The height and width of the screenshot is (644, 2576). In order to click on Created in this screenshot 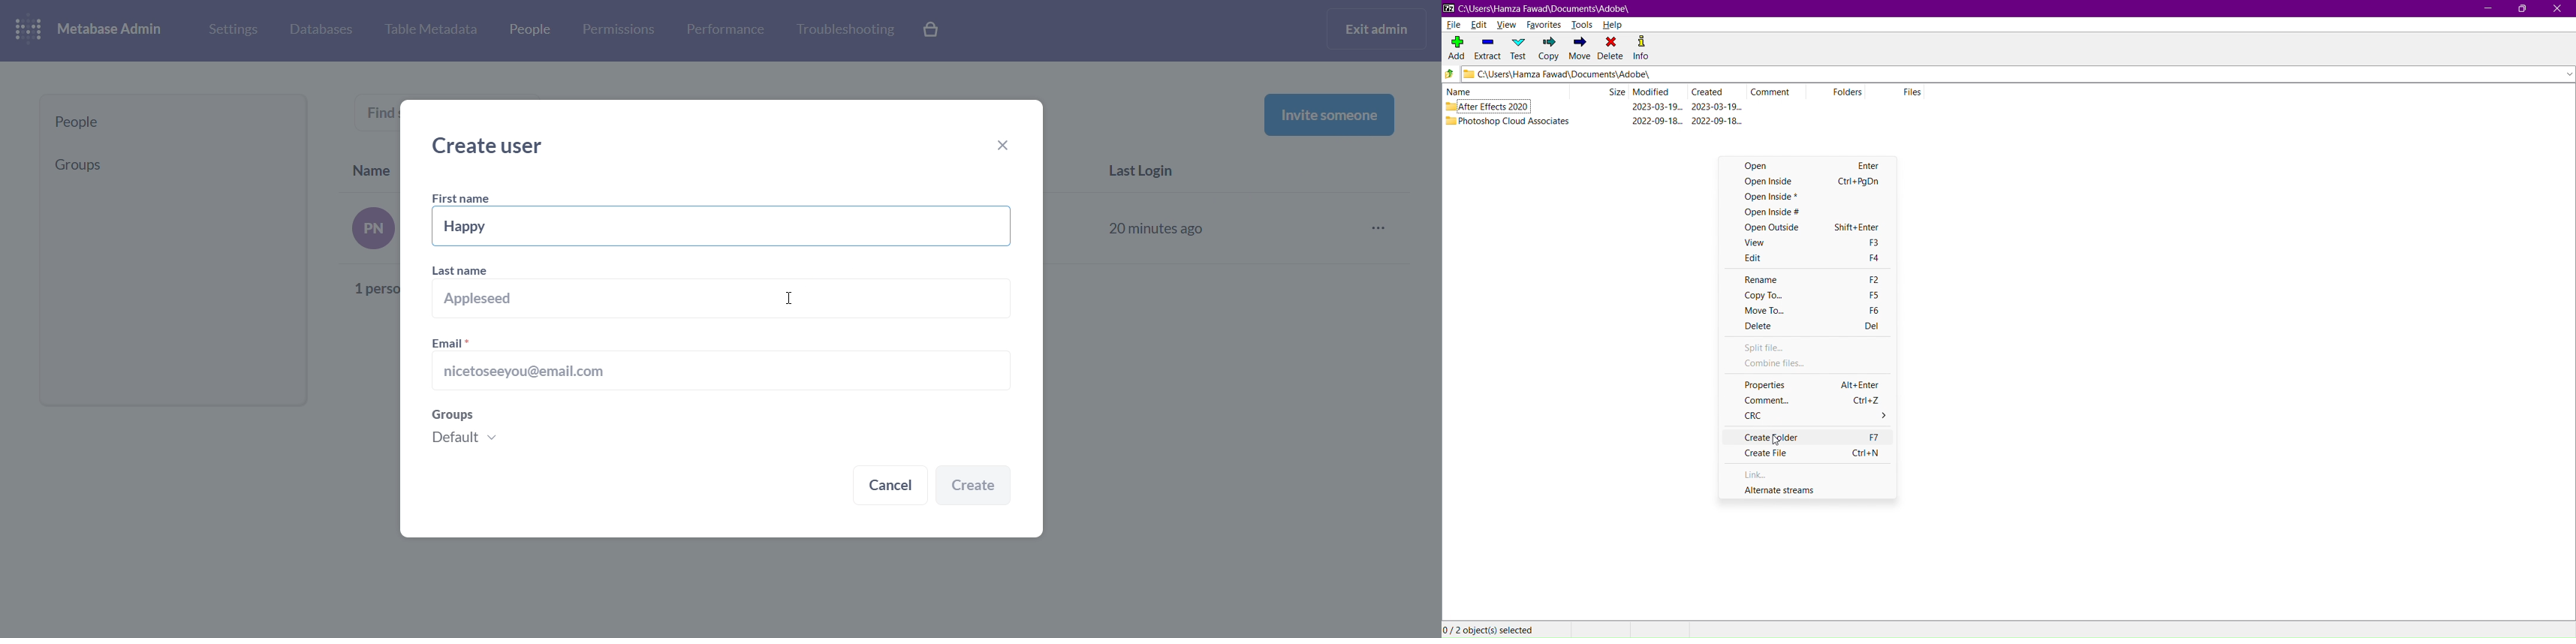, I will do `click(1717, 91)`.